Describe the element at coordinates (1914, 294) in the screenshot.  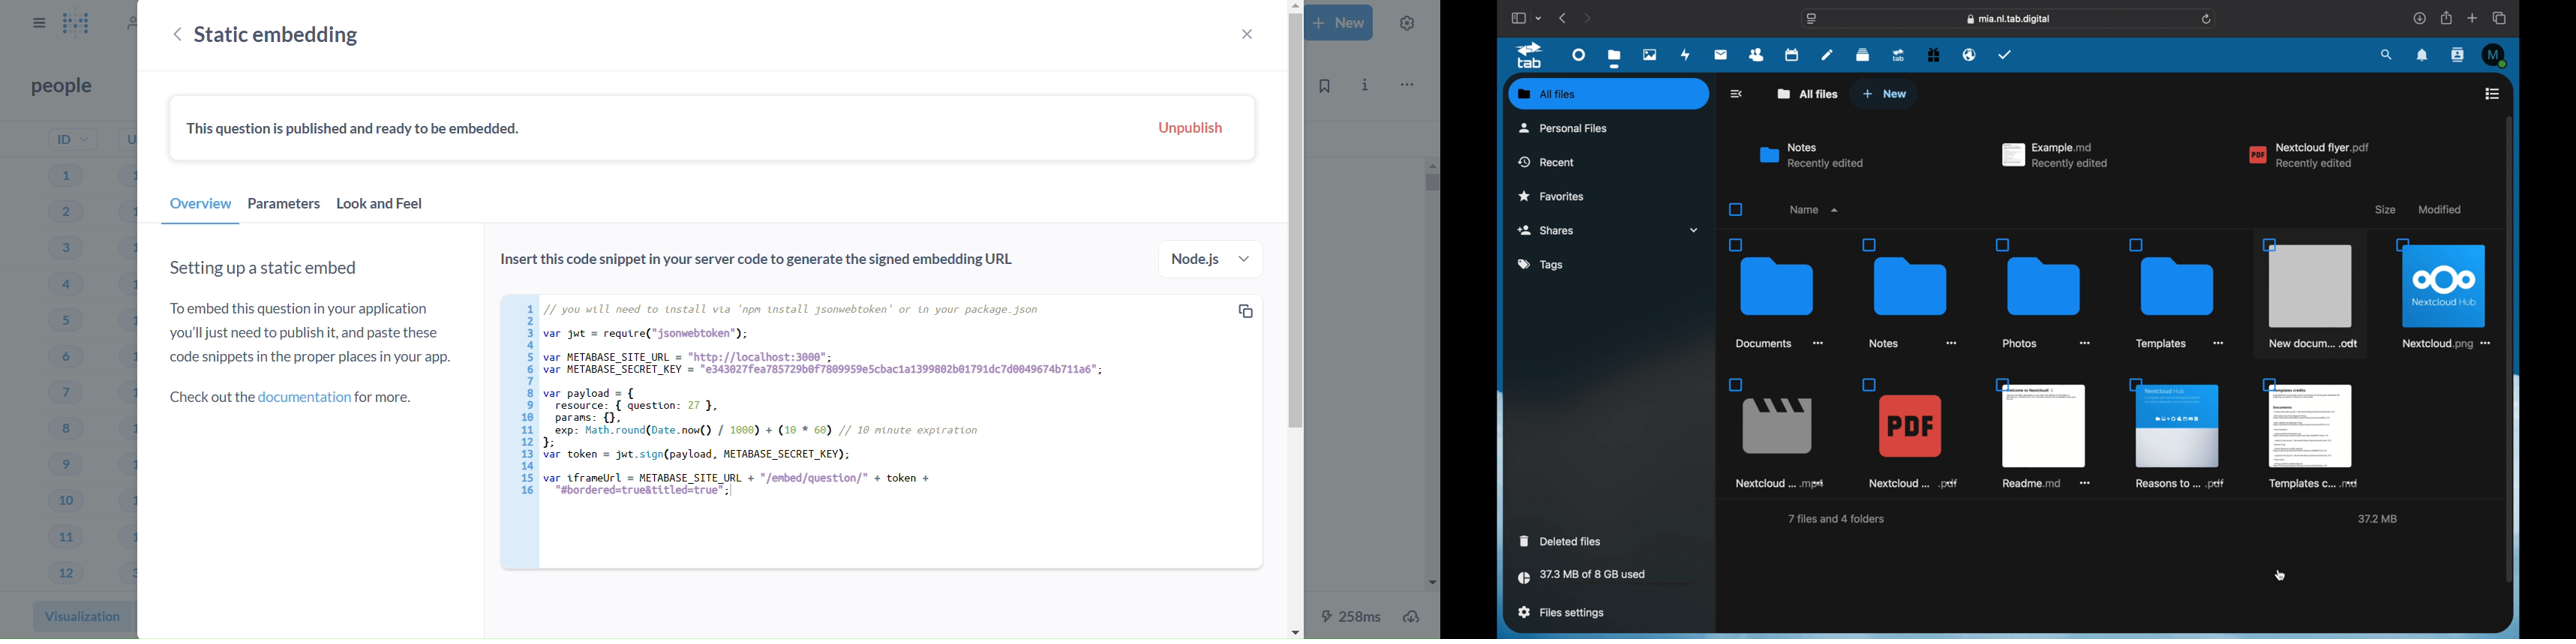
I see `folder` at that location.